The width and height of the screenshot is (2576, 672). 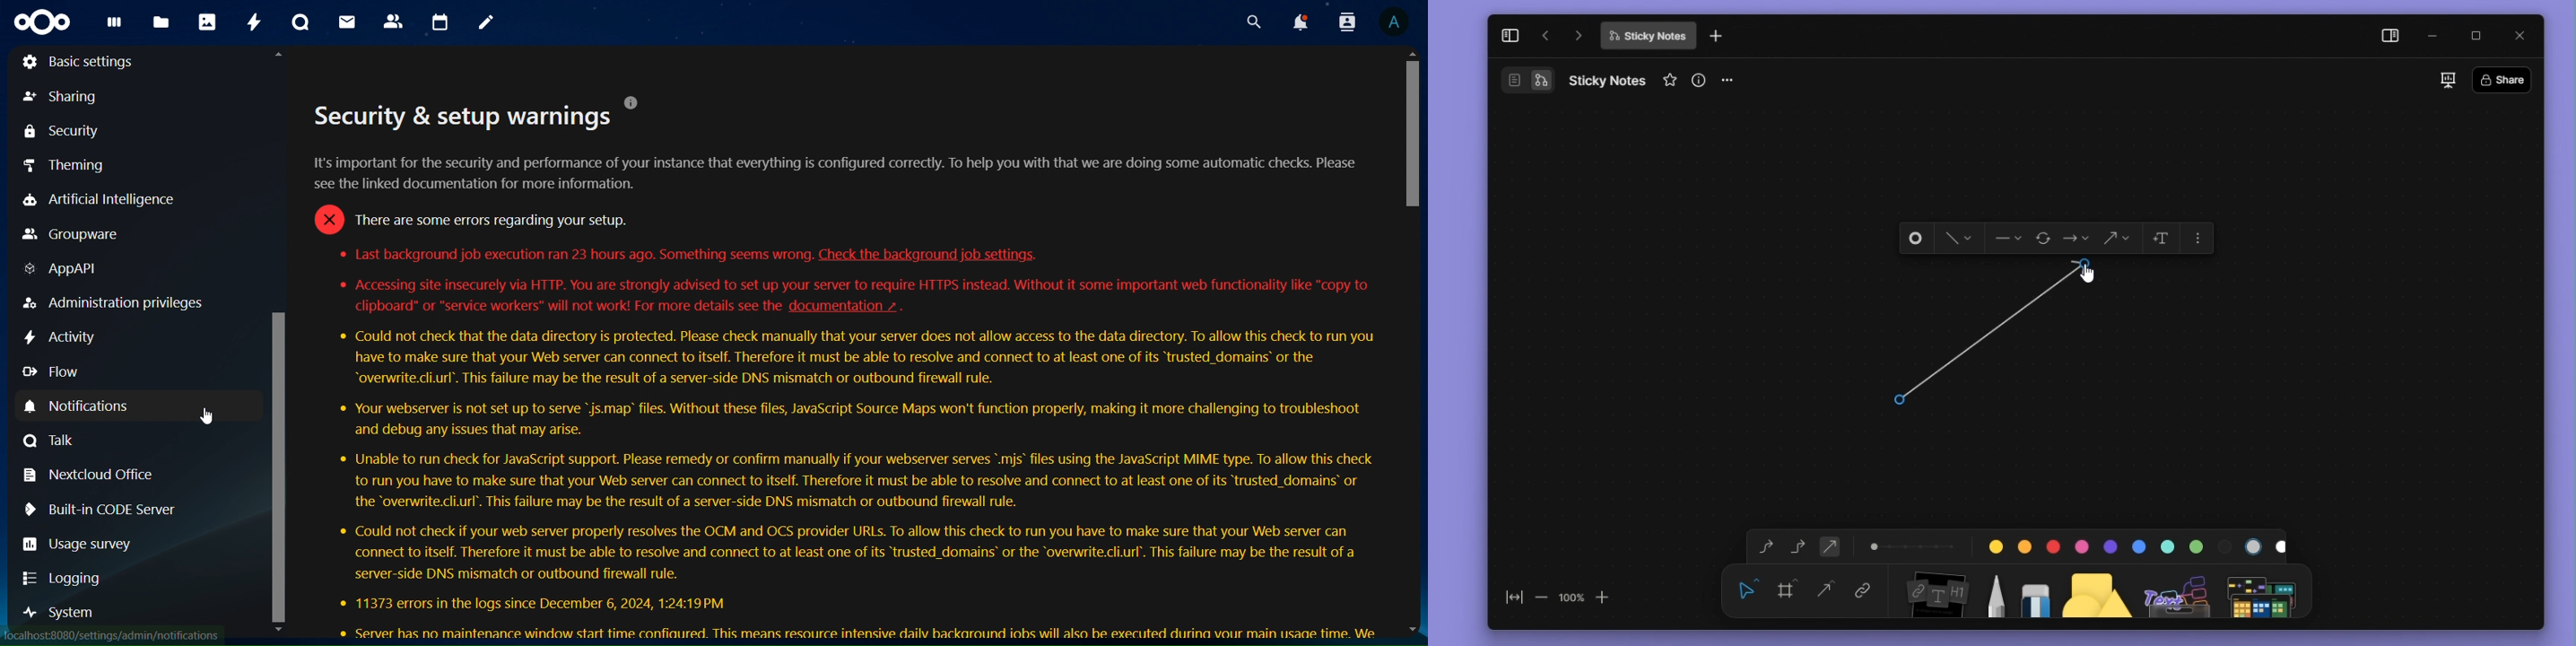 What do you see at coordinates (62, 97) in the screenshot?
I see `sharing` at bounding box center [62, 97].